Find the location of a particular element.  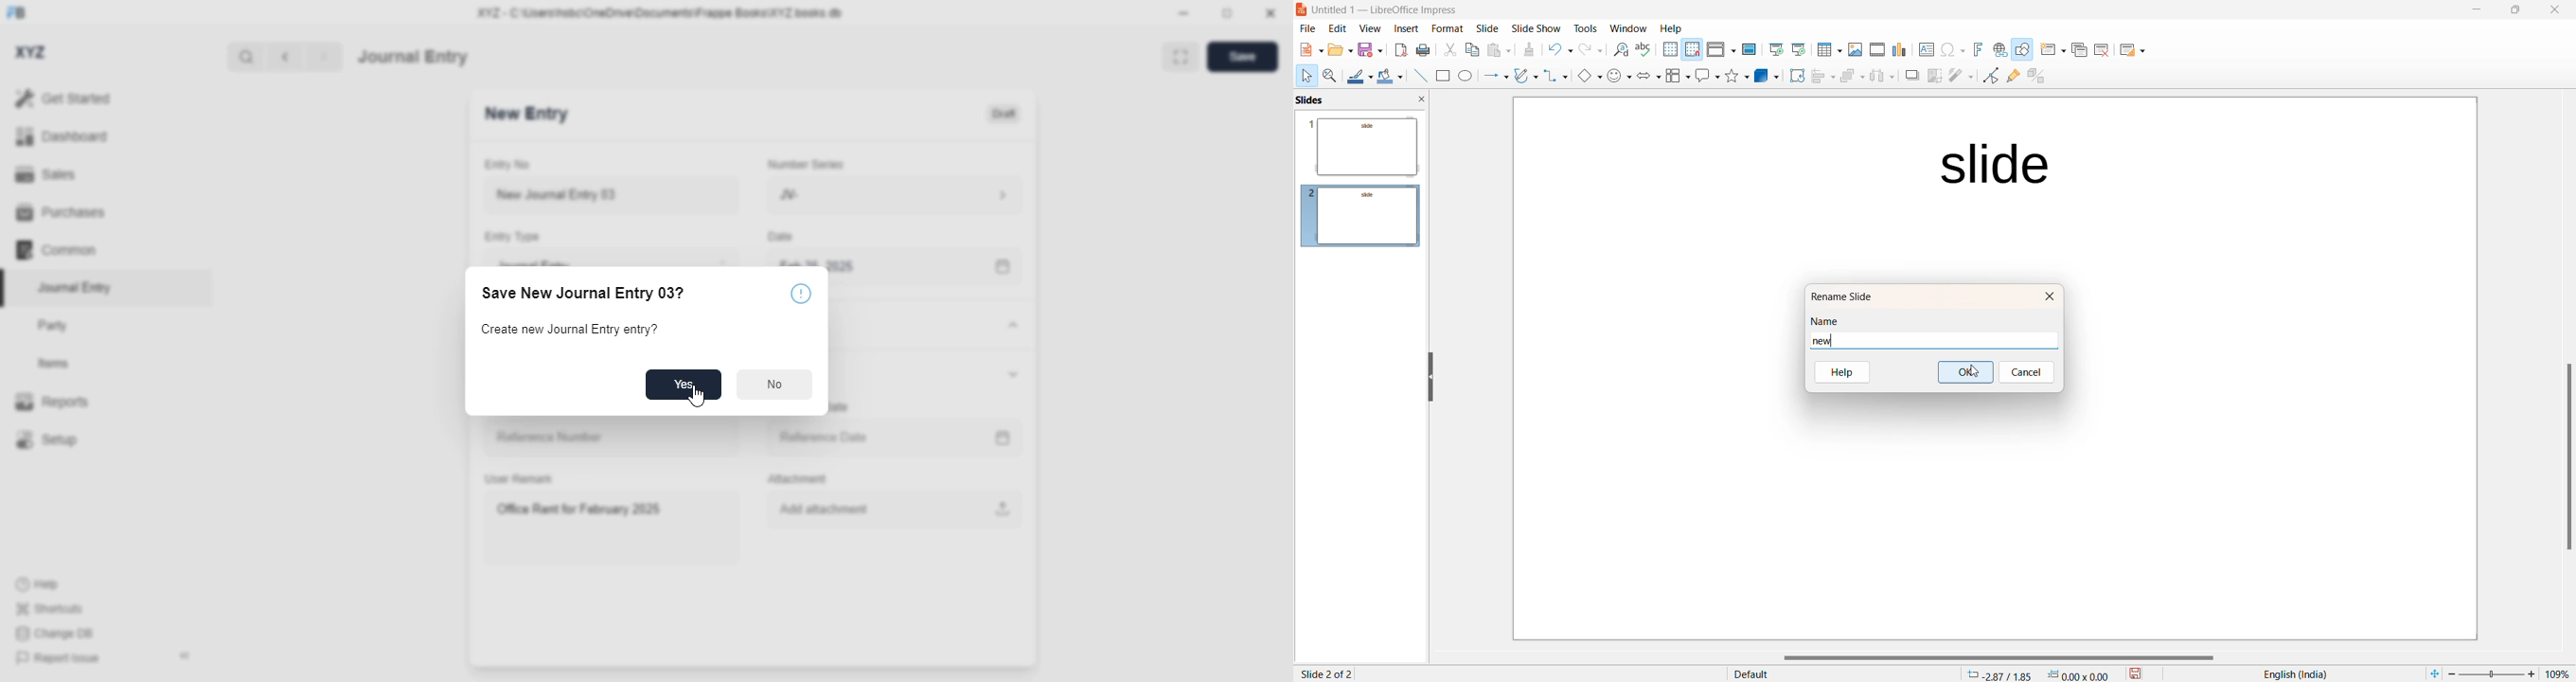

ok is located at coordinates (1965, 373).